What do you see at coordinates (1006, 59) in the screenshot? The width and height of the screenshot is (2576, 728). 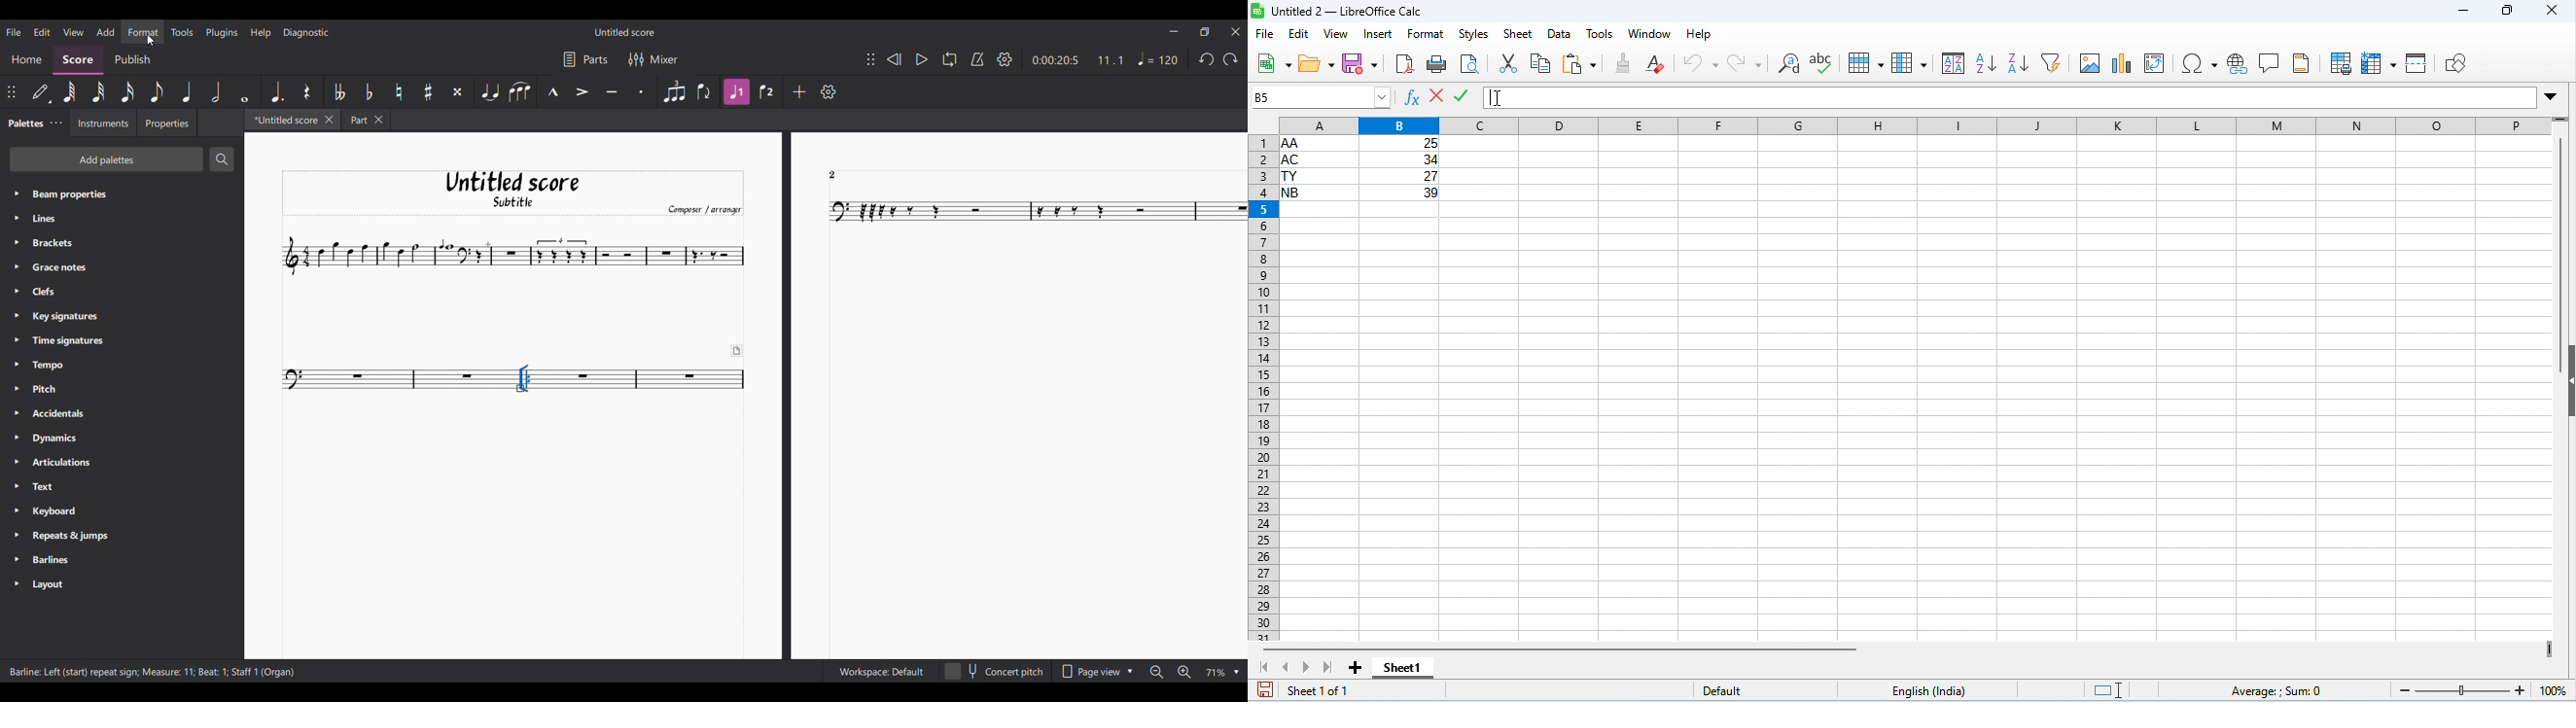 I see `Settings` at bounding box center [1006, 59].